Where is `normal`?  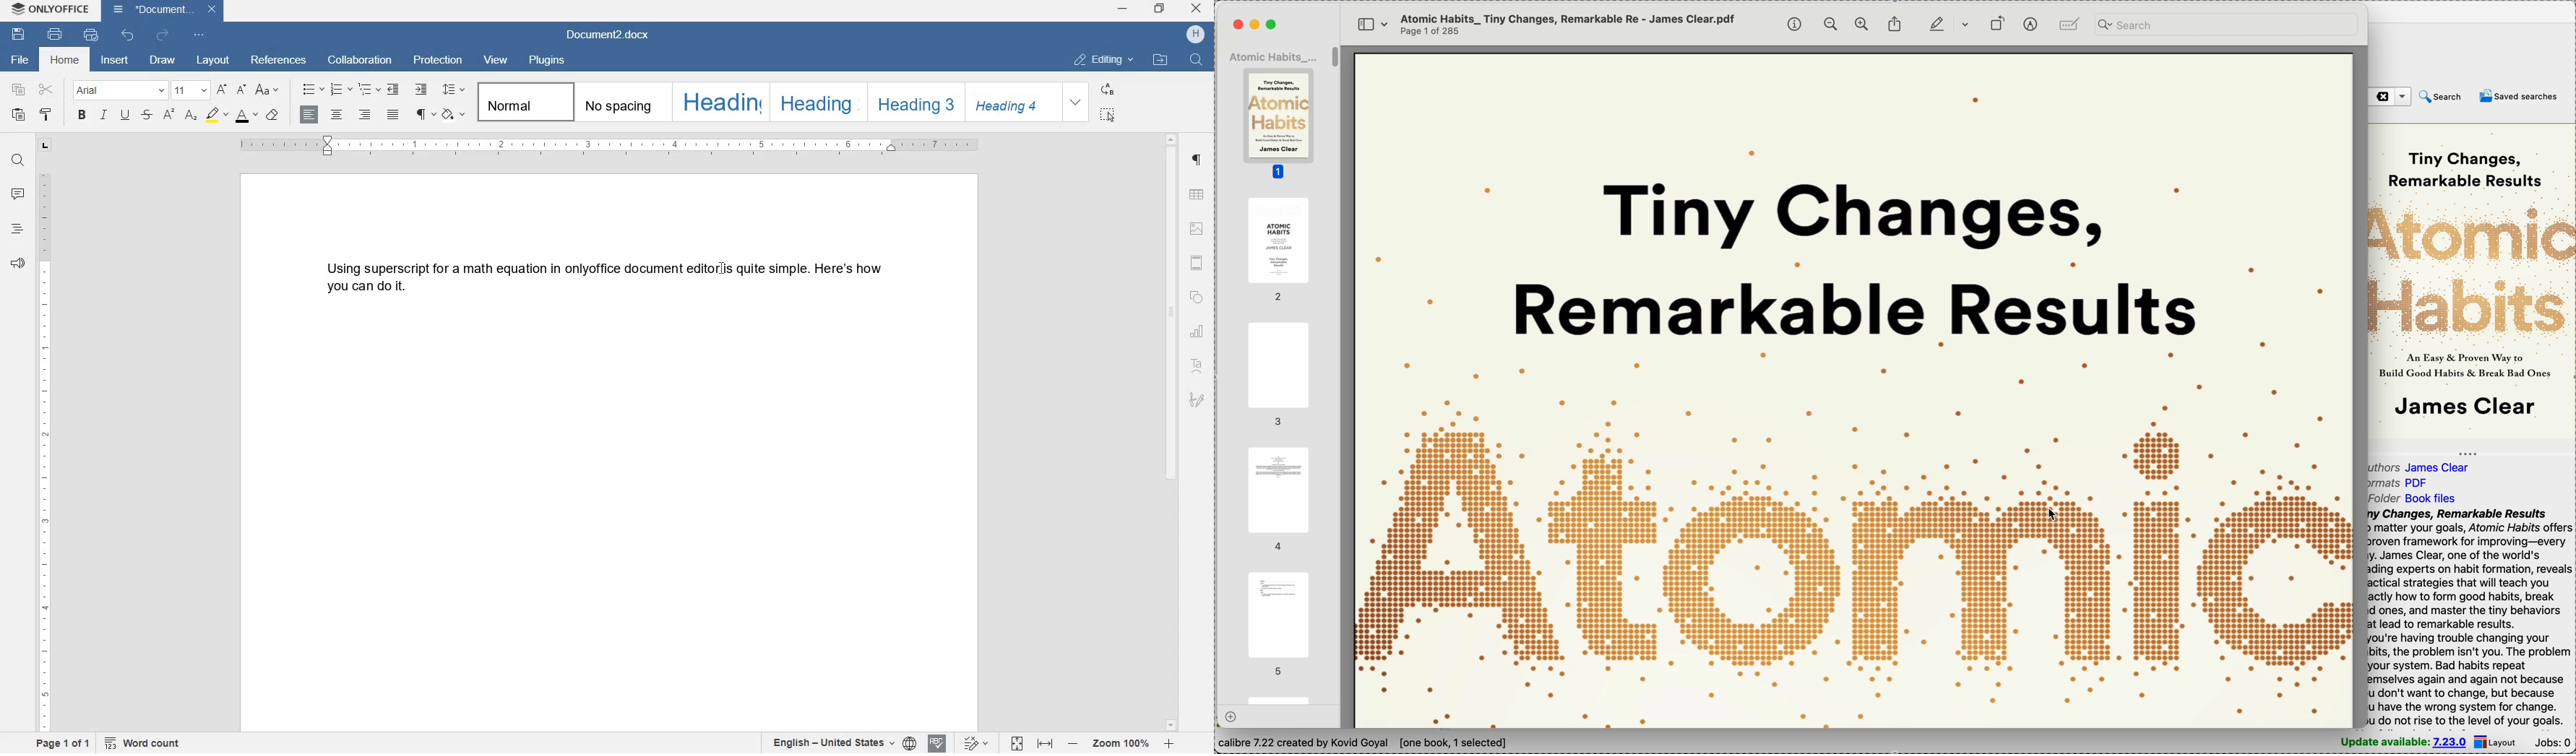
normal is located at coordinates (522, 103).